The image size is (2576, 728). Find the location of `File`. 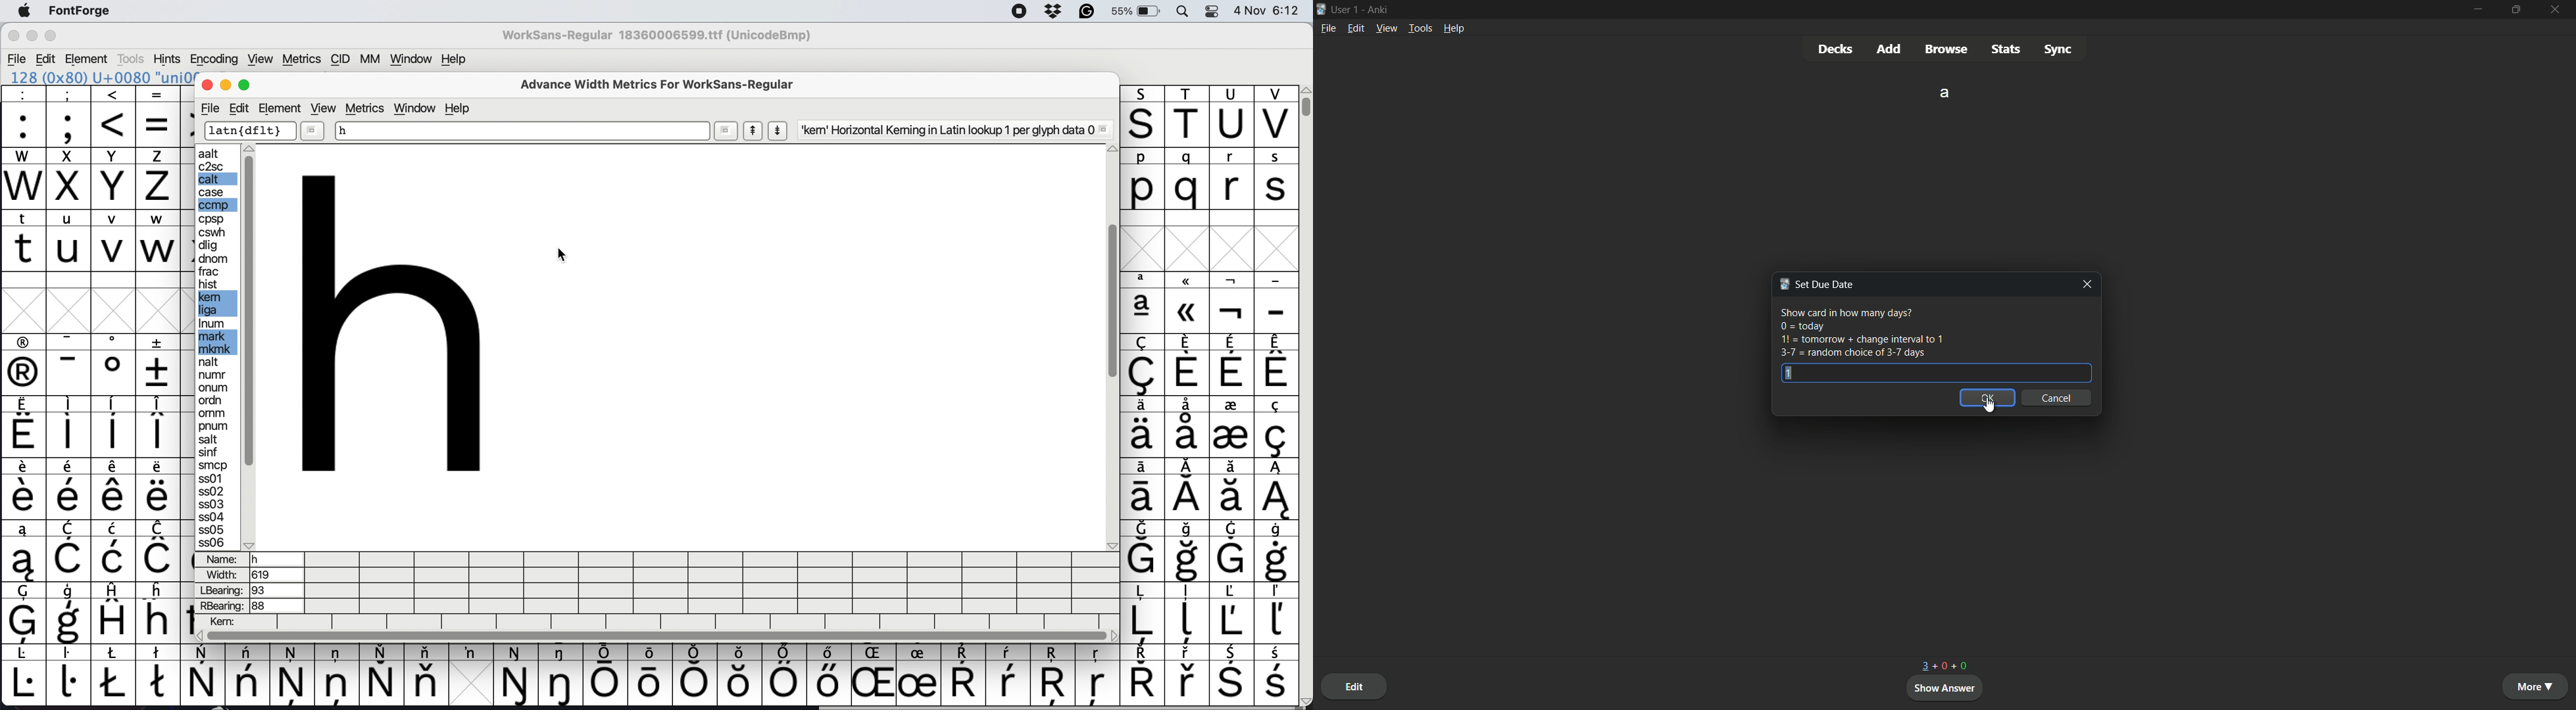

File is located at coordinates (18, 56).